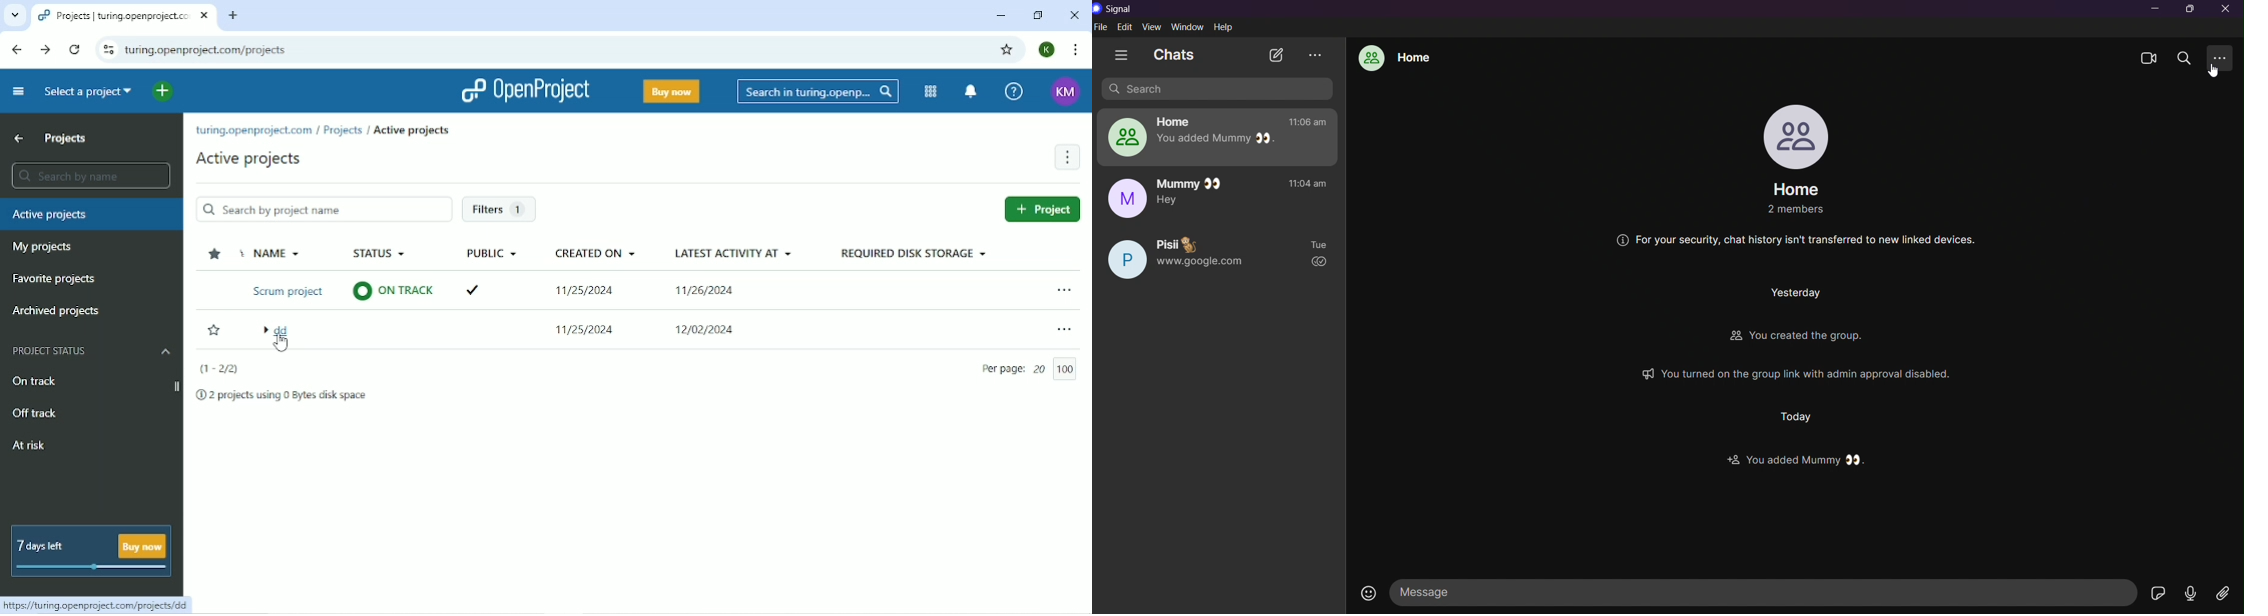  What do you see at coordinates (92, 215) in the screenshot?
I see `Active projects` at bounding box center [92, 215].